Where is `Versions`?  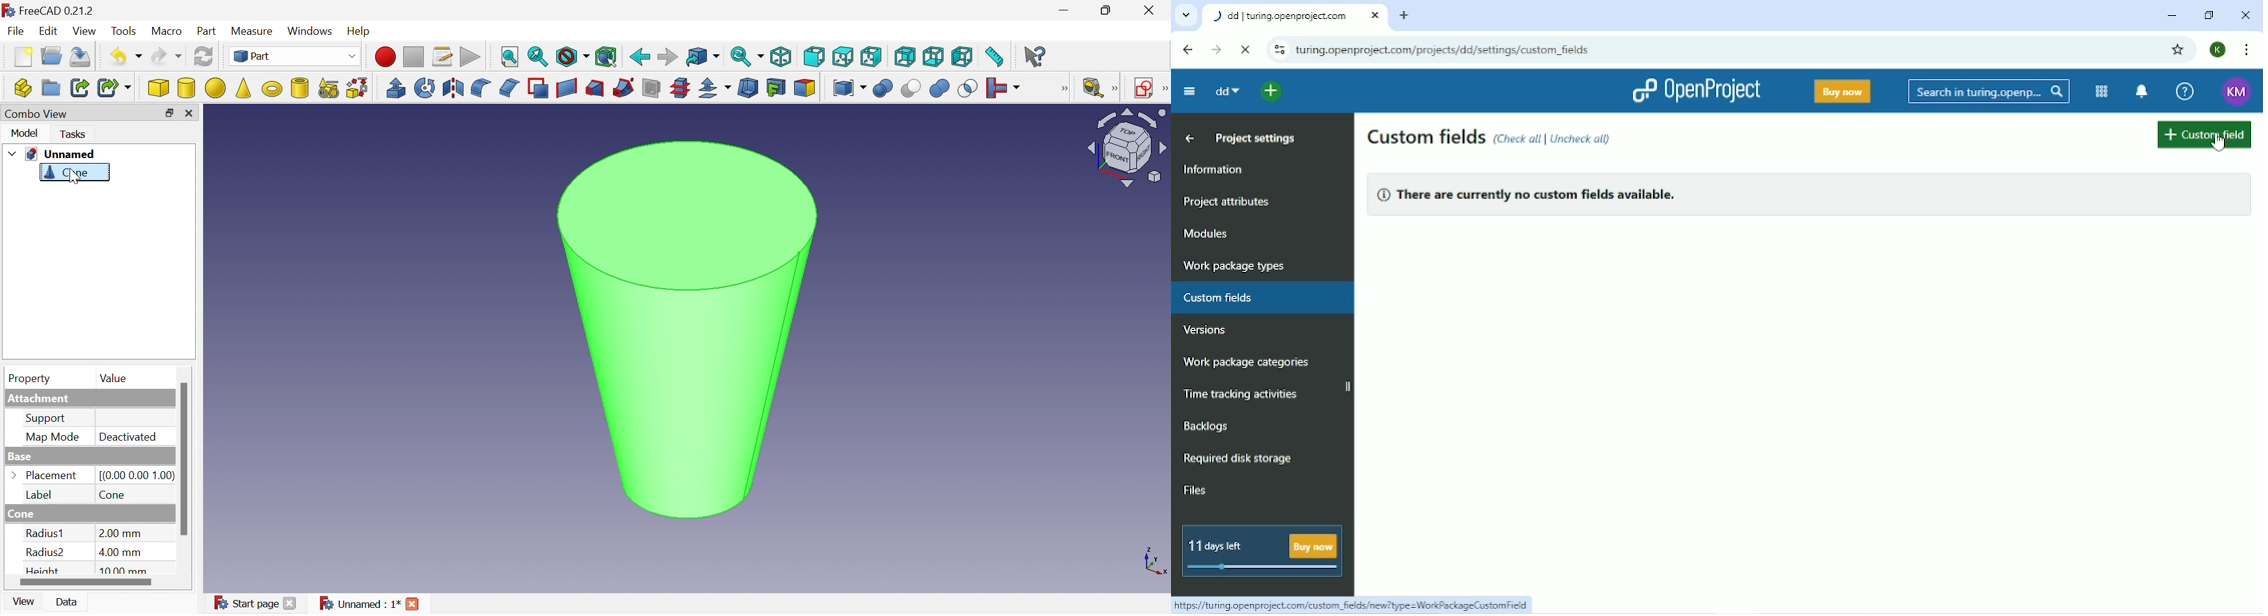 Versions is located at coordinates (1205, 330).